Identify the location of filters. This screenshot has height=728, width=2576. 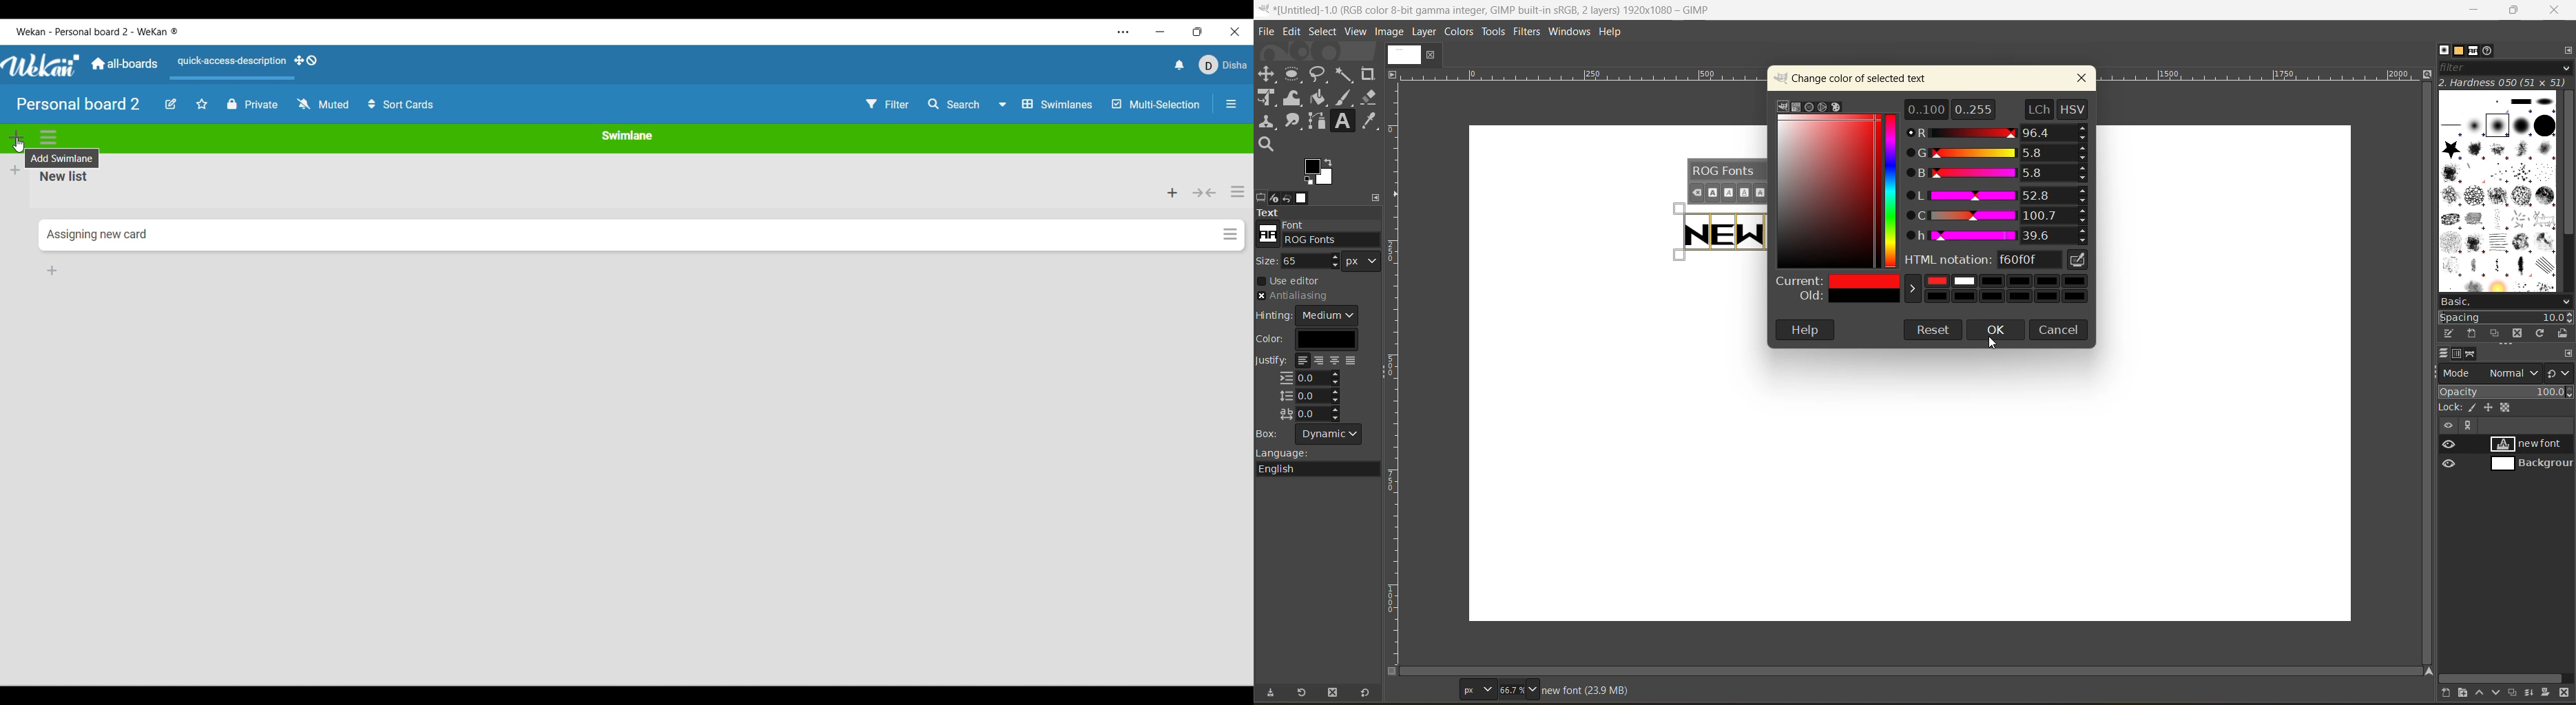
(1527, 34).